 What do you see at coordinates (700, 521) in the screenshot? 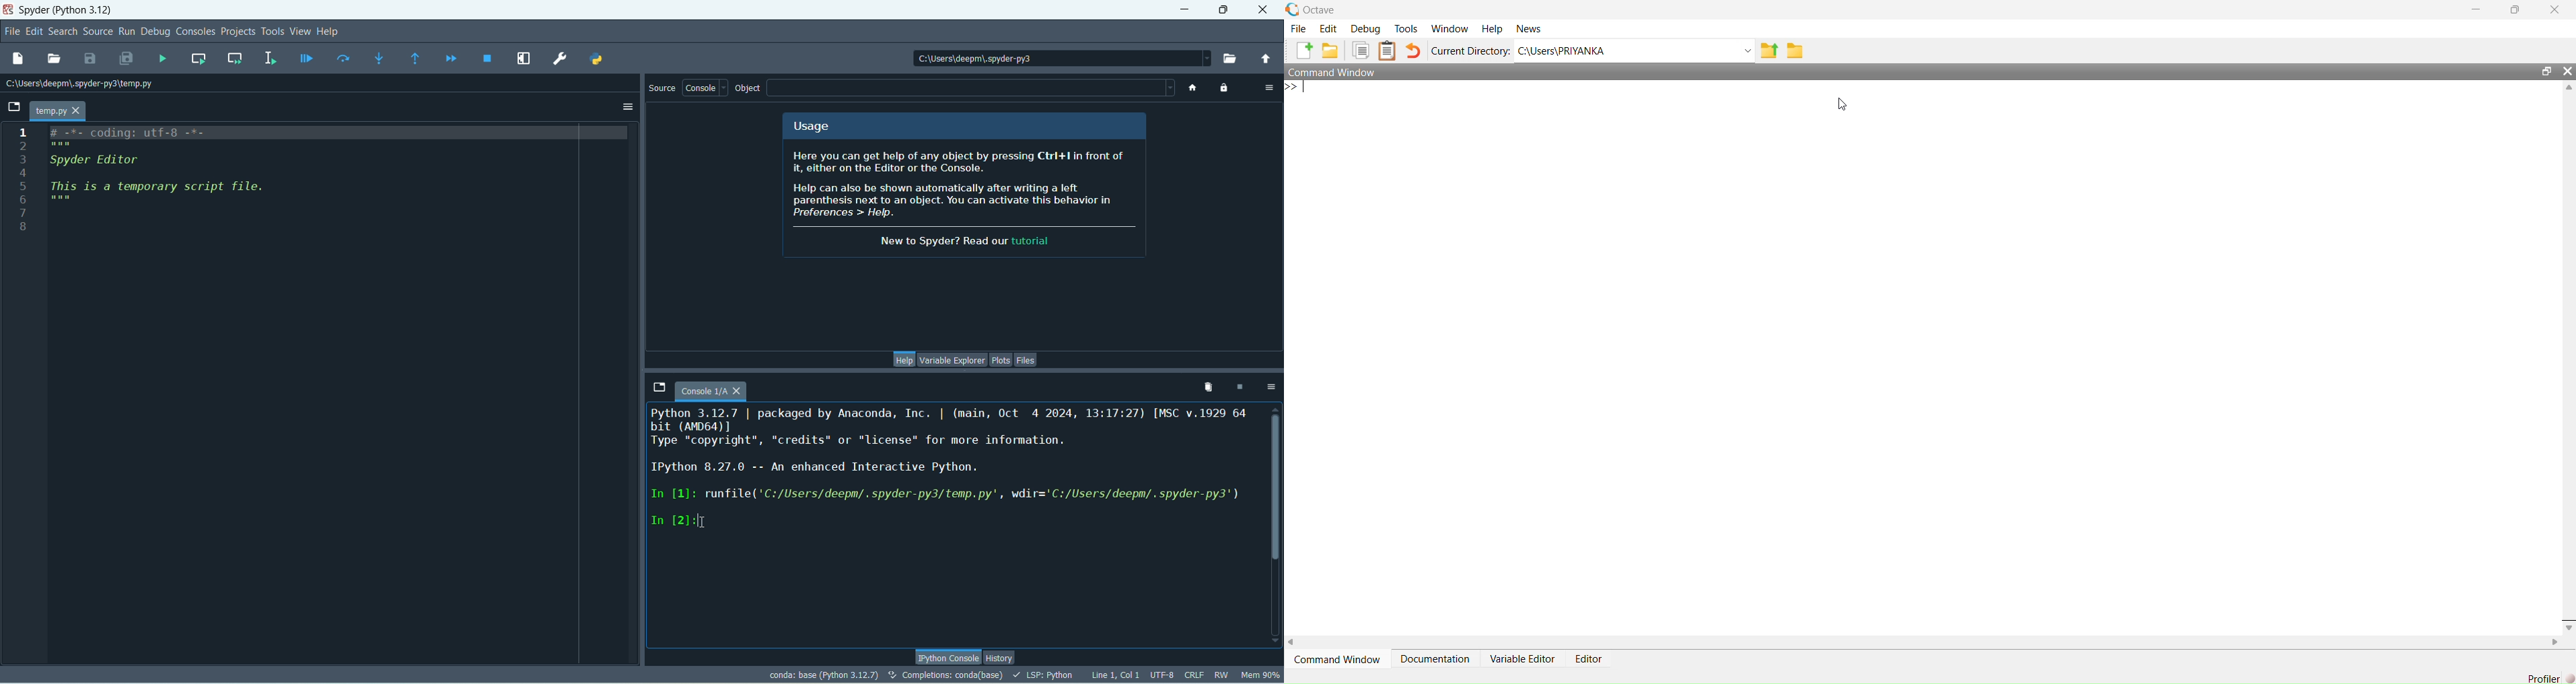
I see `cursor` at bounding box center [700, 521].